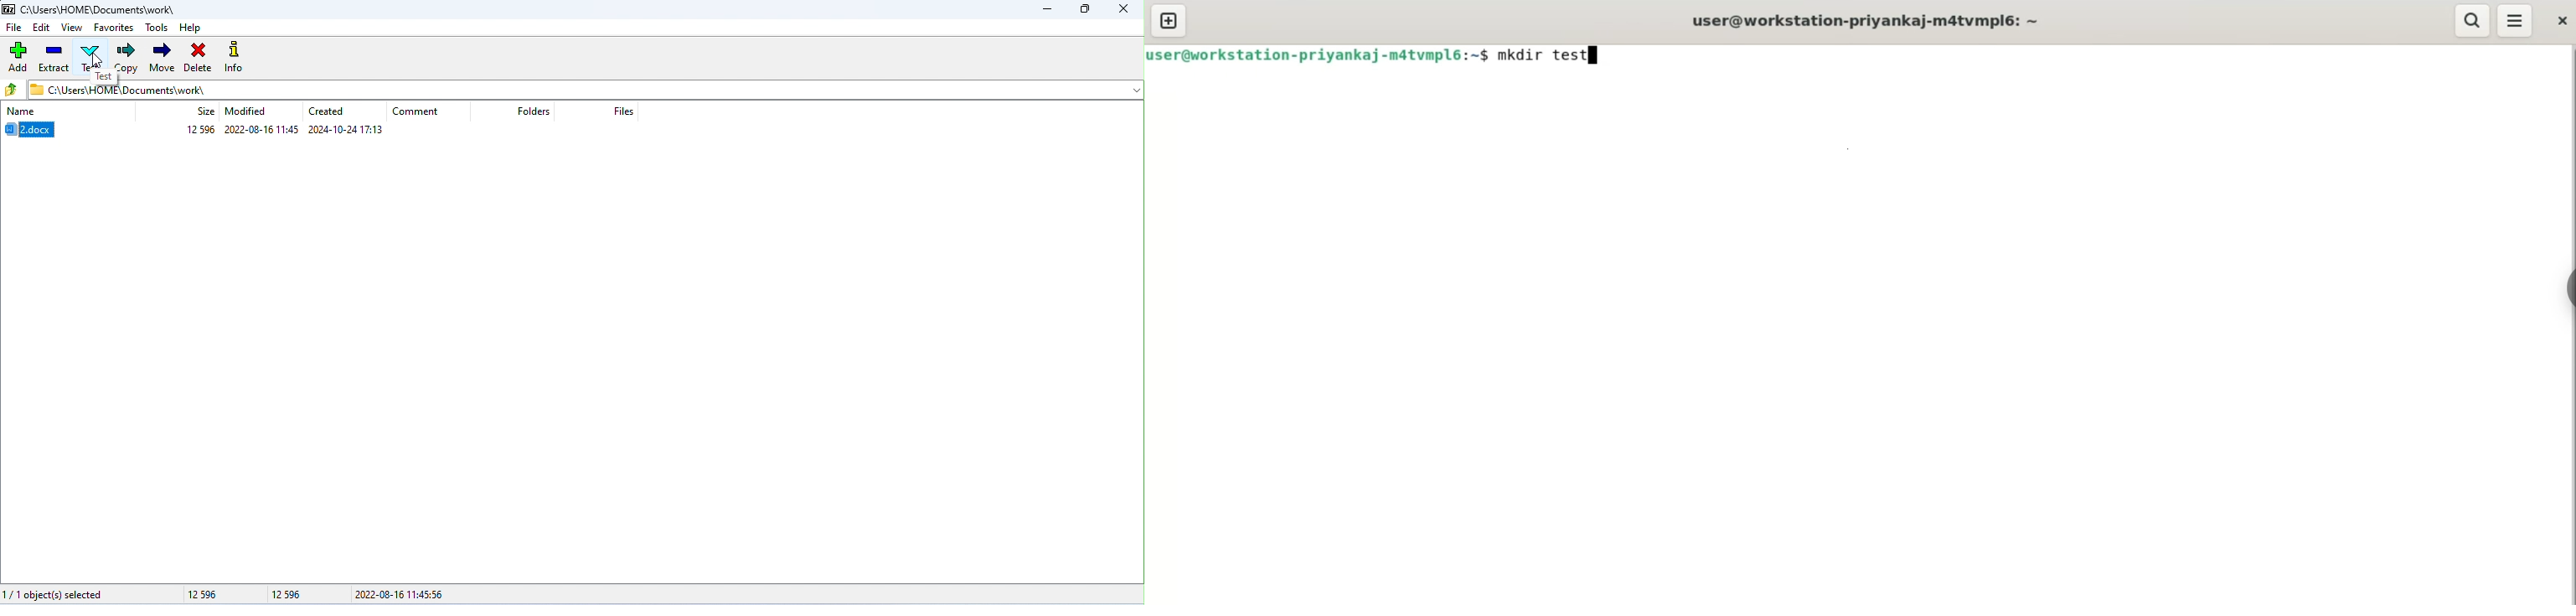 This screenshot has width=2576, height=616. I want to click on files, so click(628, 111).